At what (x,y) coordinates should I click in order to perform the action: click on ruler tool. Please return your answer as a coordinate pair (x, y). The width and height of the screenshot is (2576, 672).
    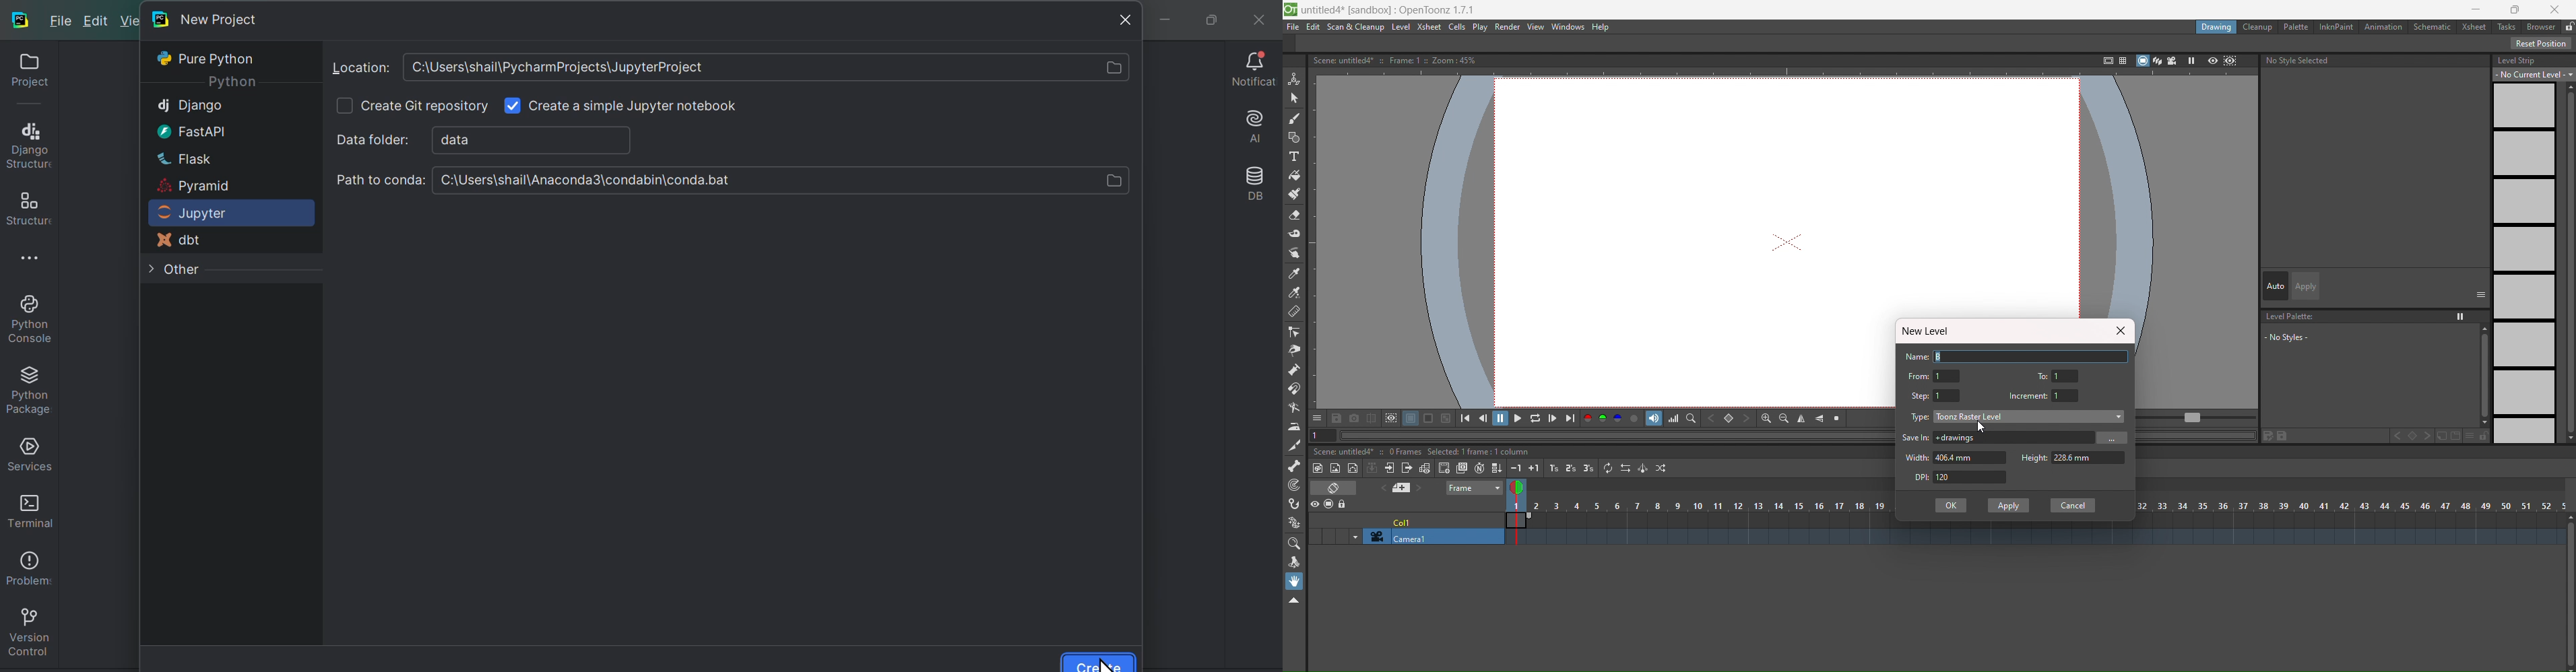
    Looking at the image, I should click on (1294, 312).